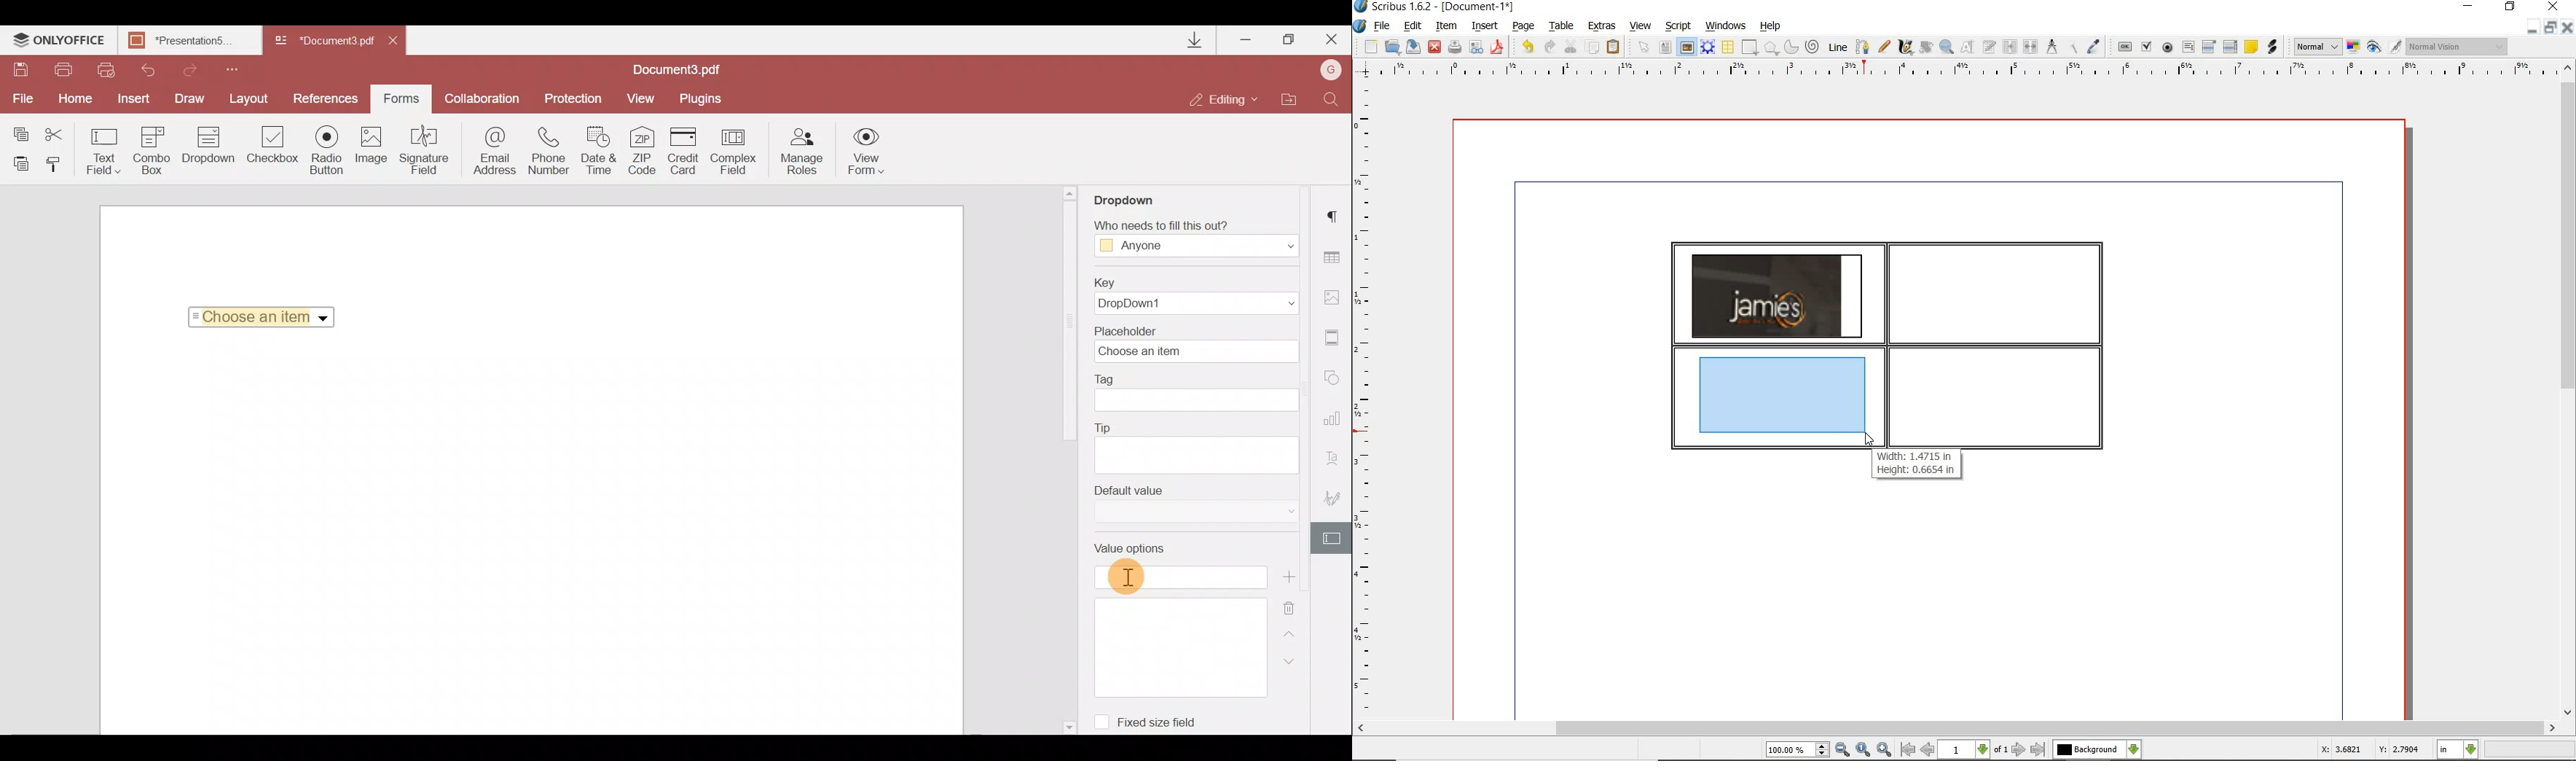  I want to click on Undo, so click(142, 68).